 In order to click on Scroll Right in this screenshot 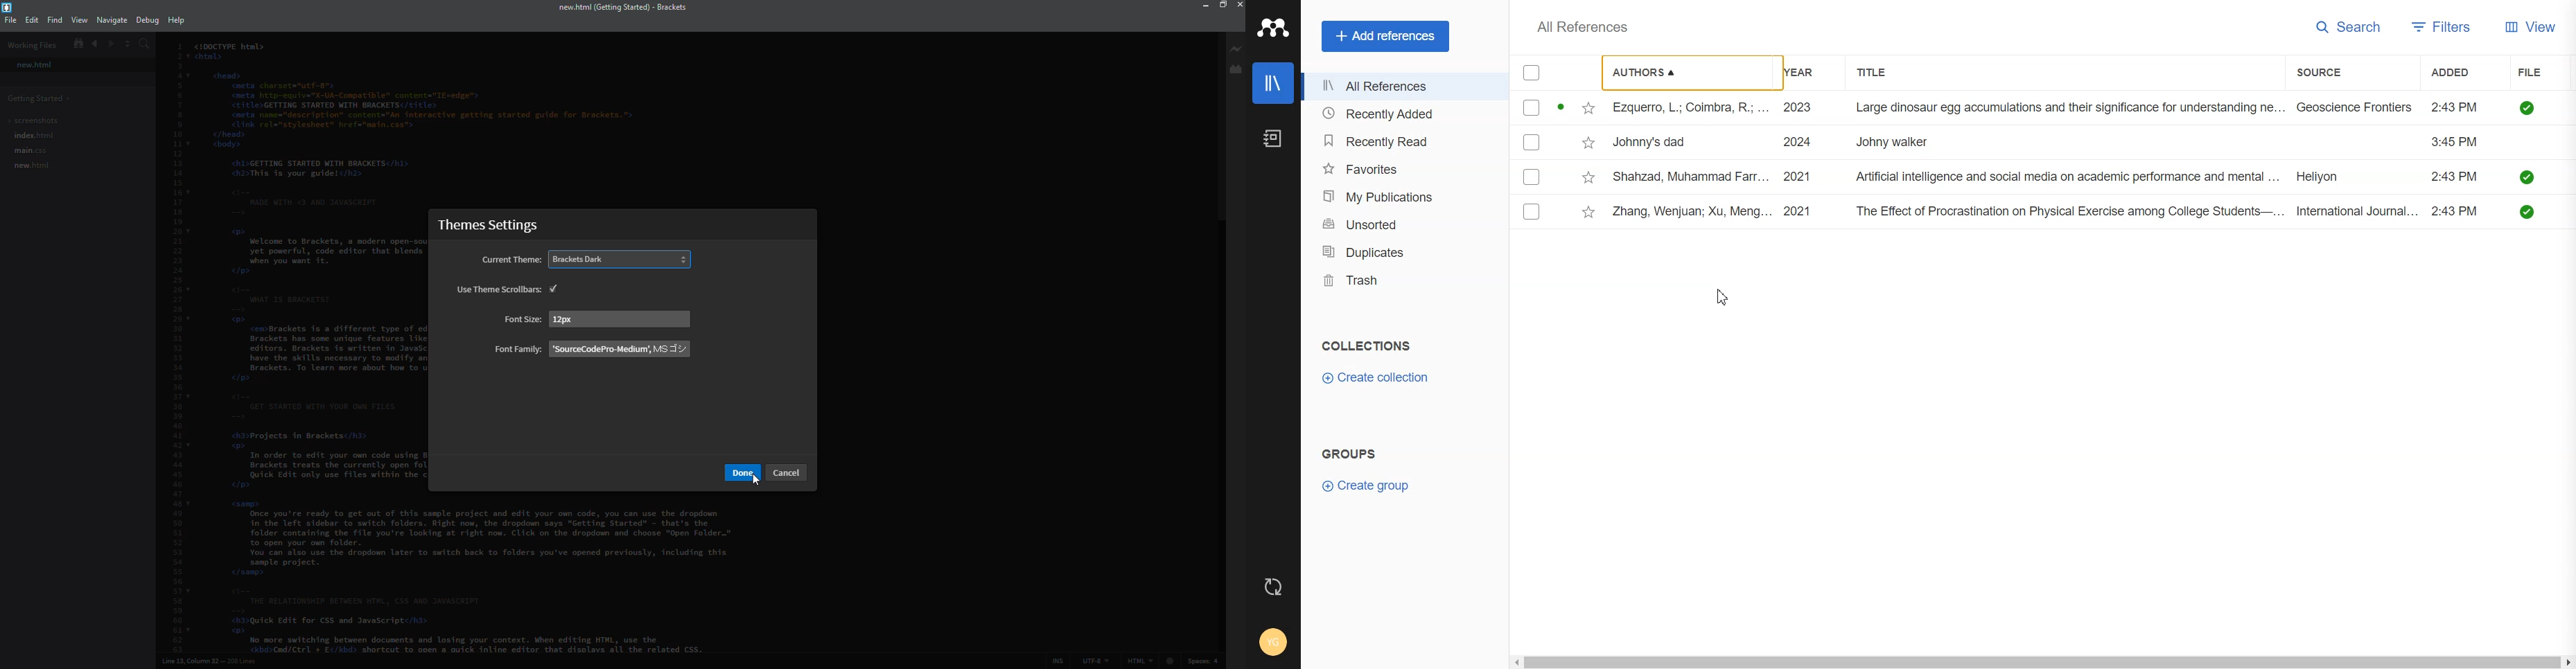, I will do `click(2568, 661)`.